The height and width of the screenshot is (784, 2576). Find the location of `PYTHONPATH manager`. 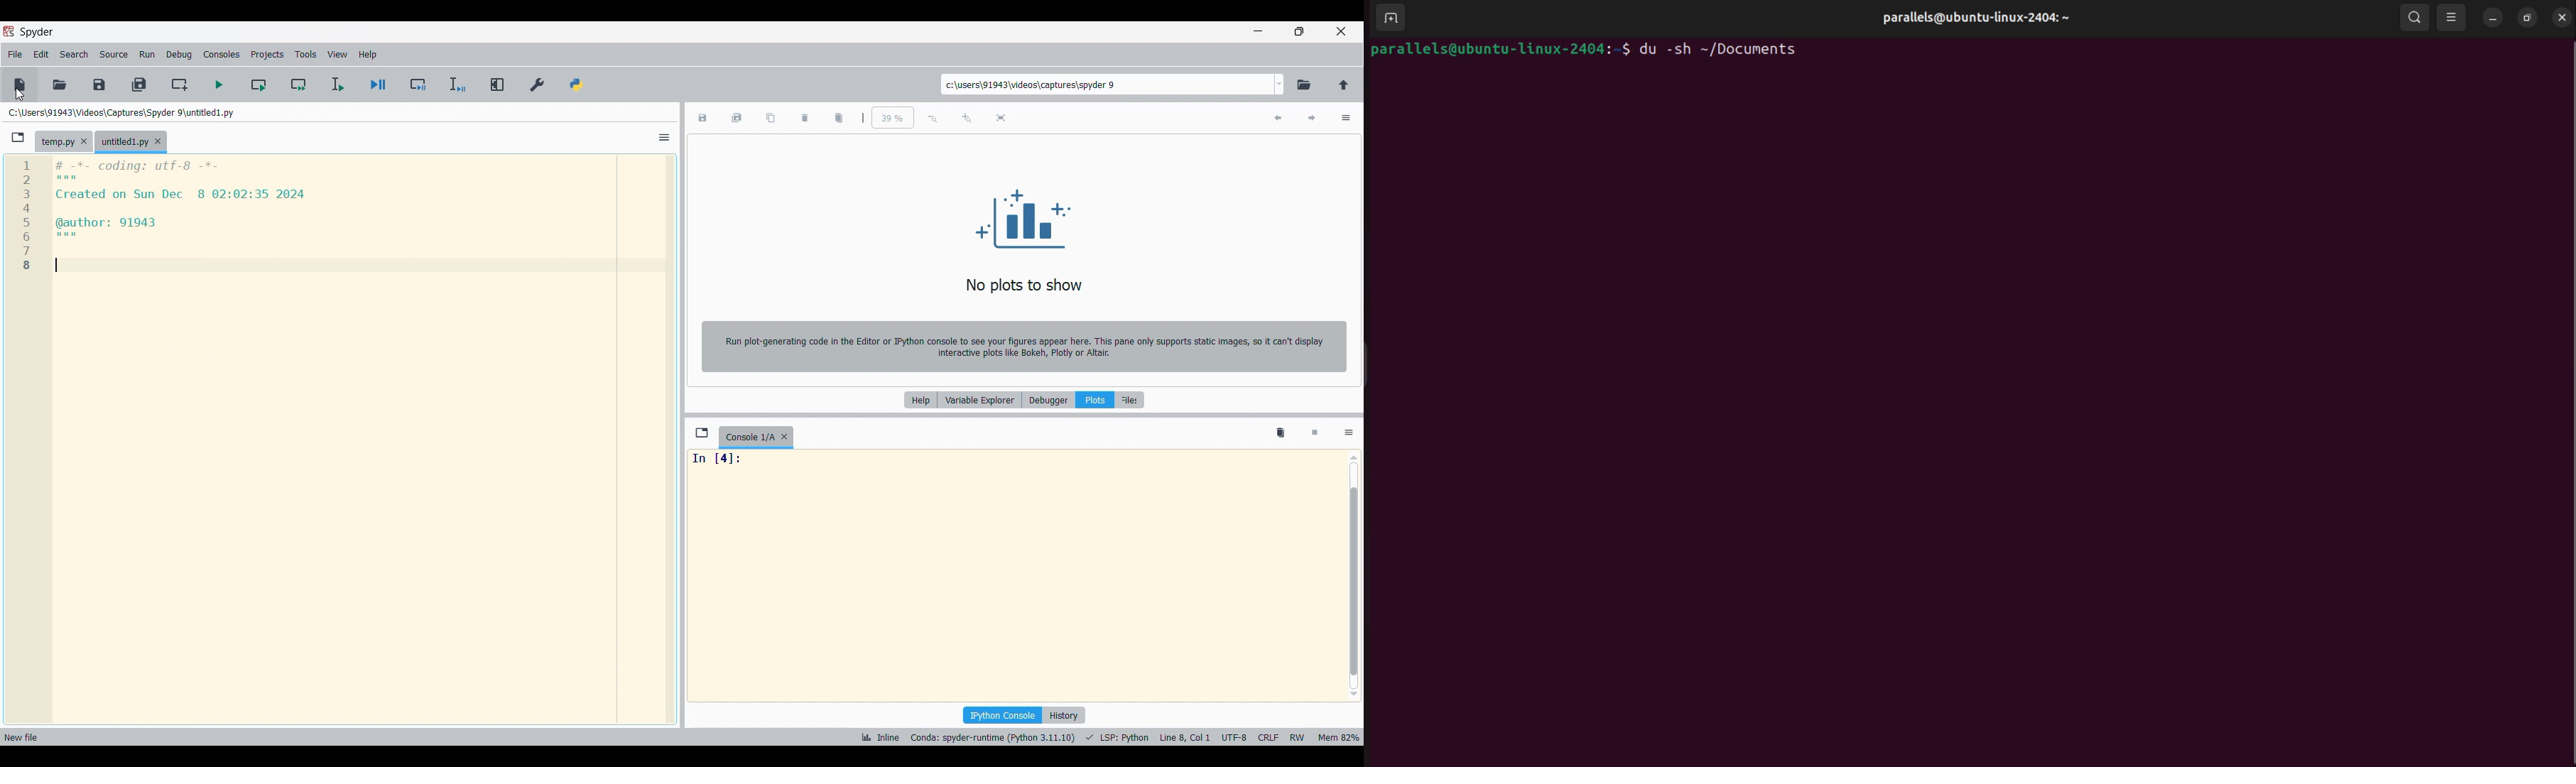

PYTHONPATH manager is located at coordinates (577, 85).